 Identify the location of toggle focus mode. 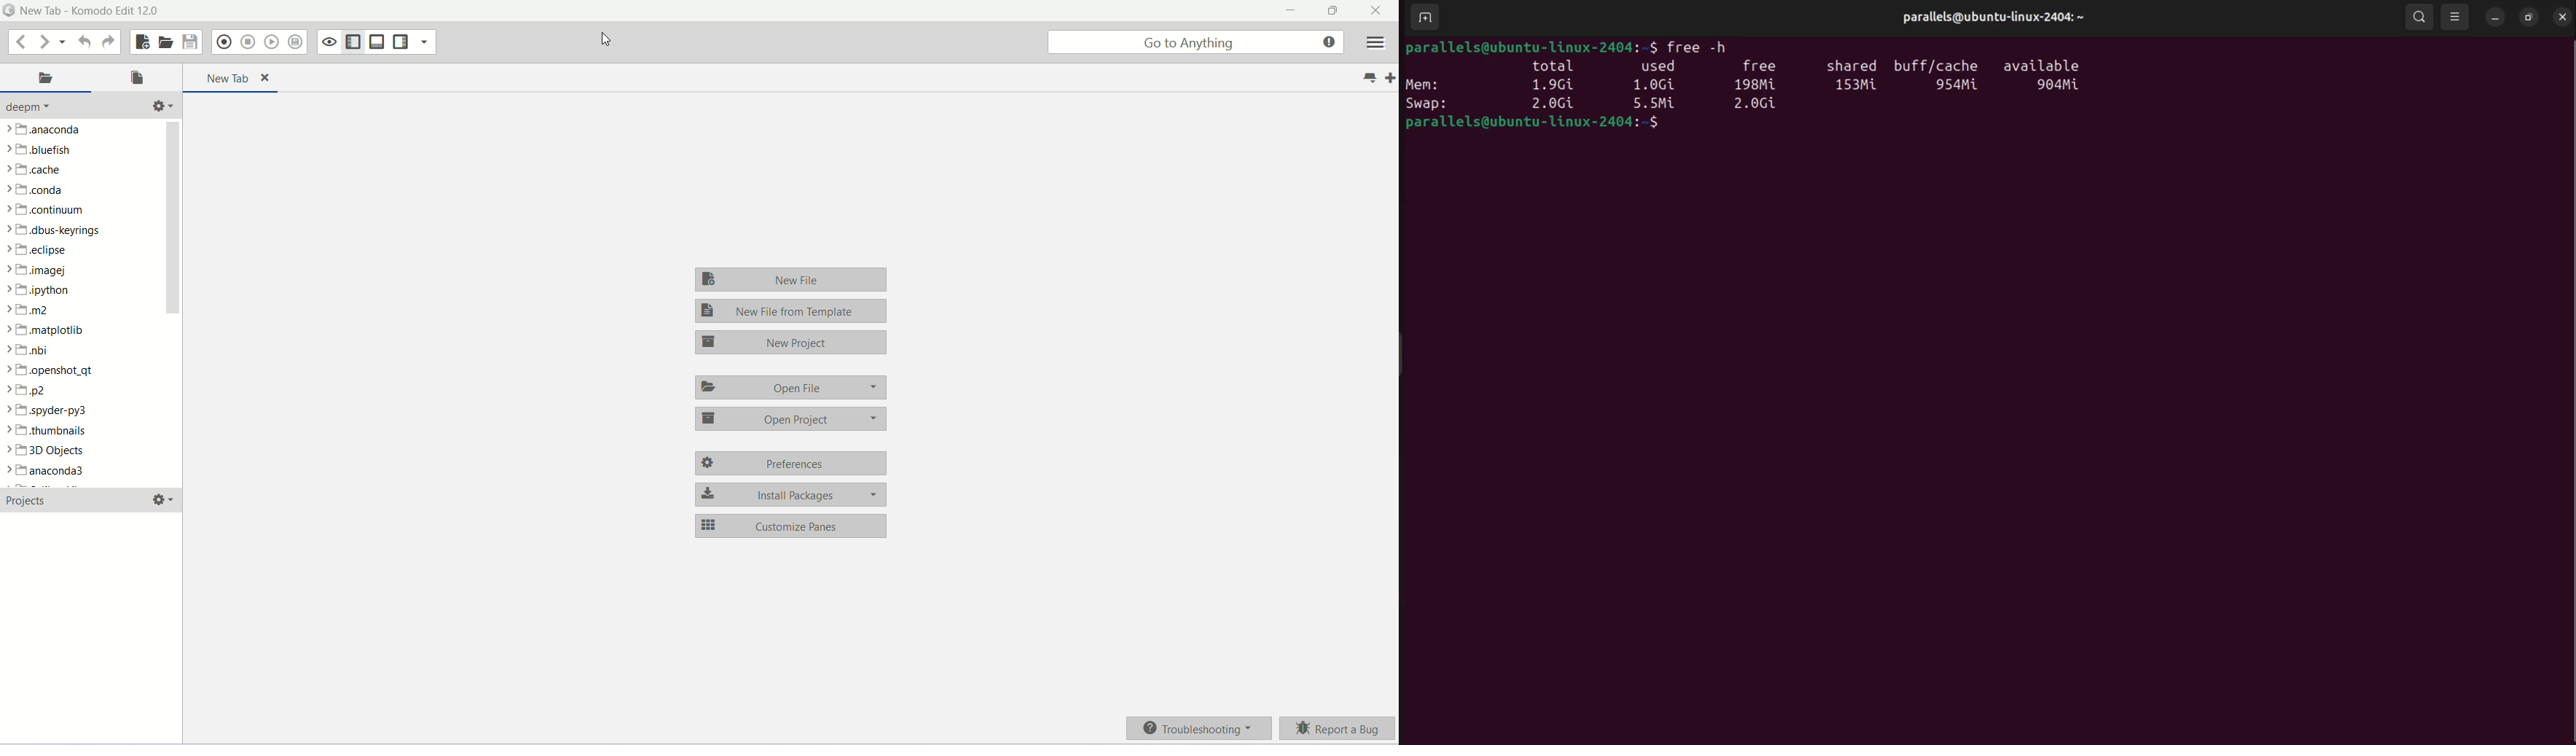
(329, 41).